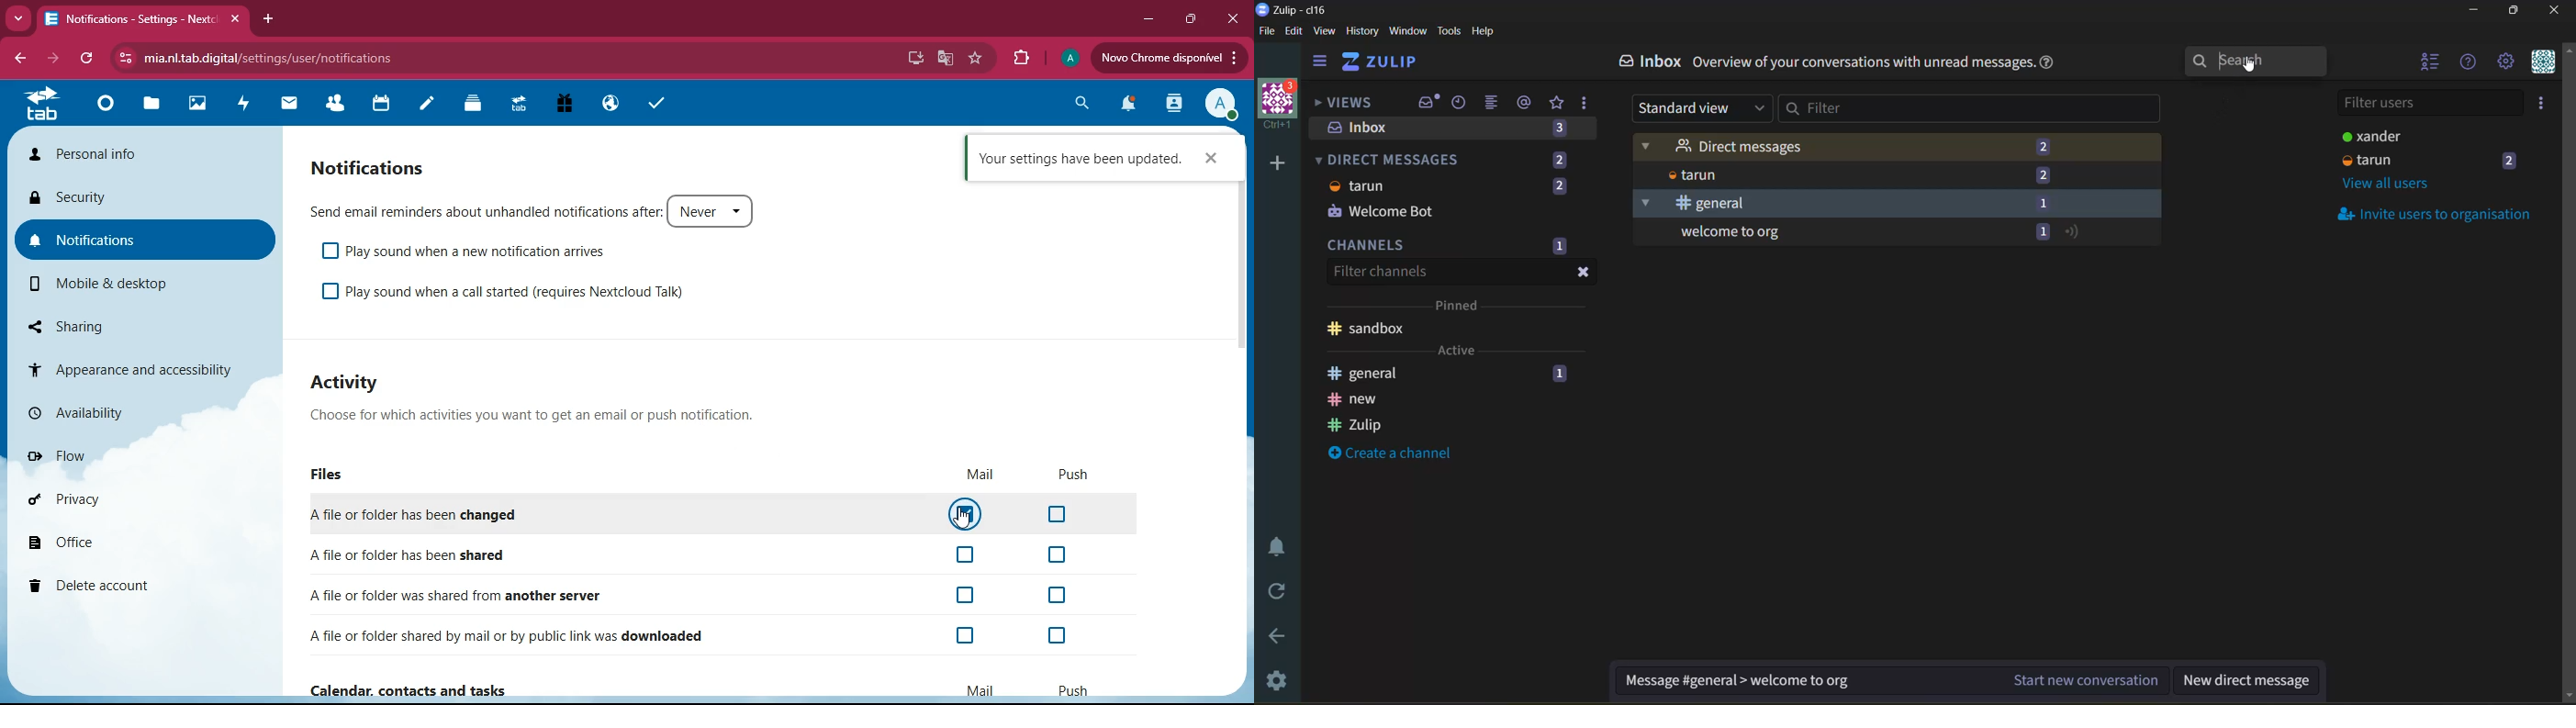 The height and width of the screenshot is (728, 2576). What do you see at coordinates (18, 56) in the screenshot?
I see `back` at bounding box center [18, 56].